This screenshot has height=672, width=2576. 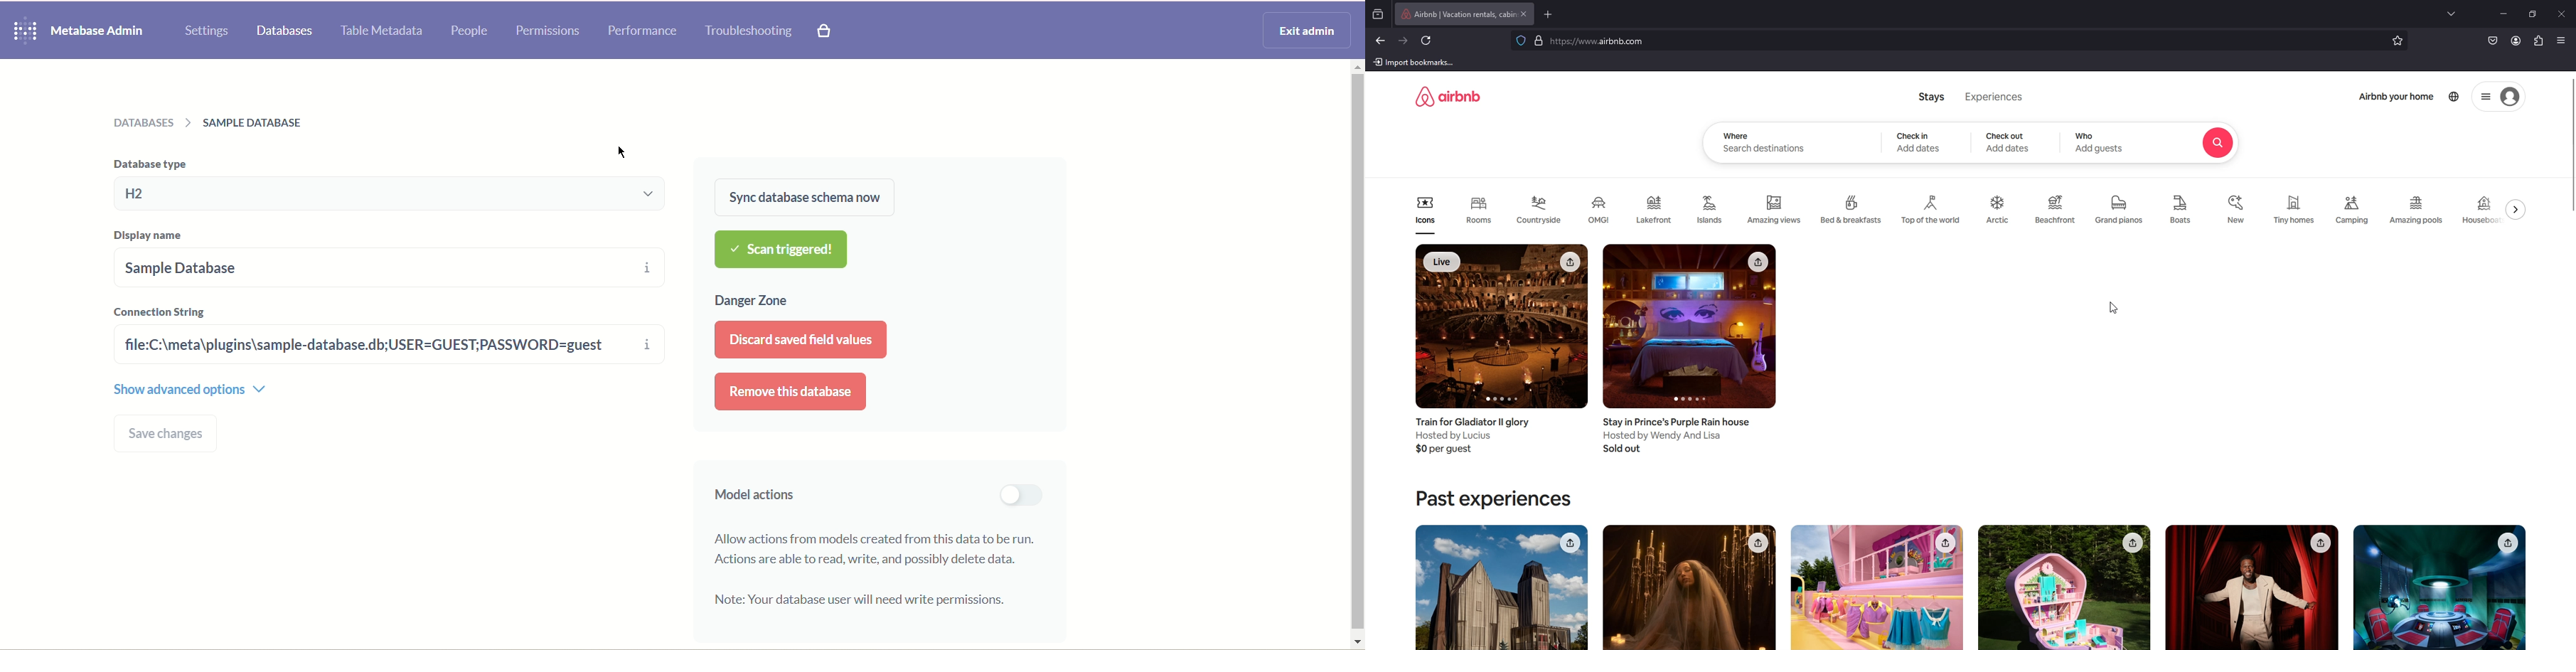 I want to click on close, so click(x=2561, y=15).